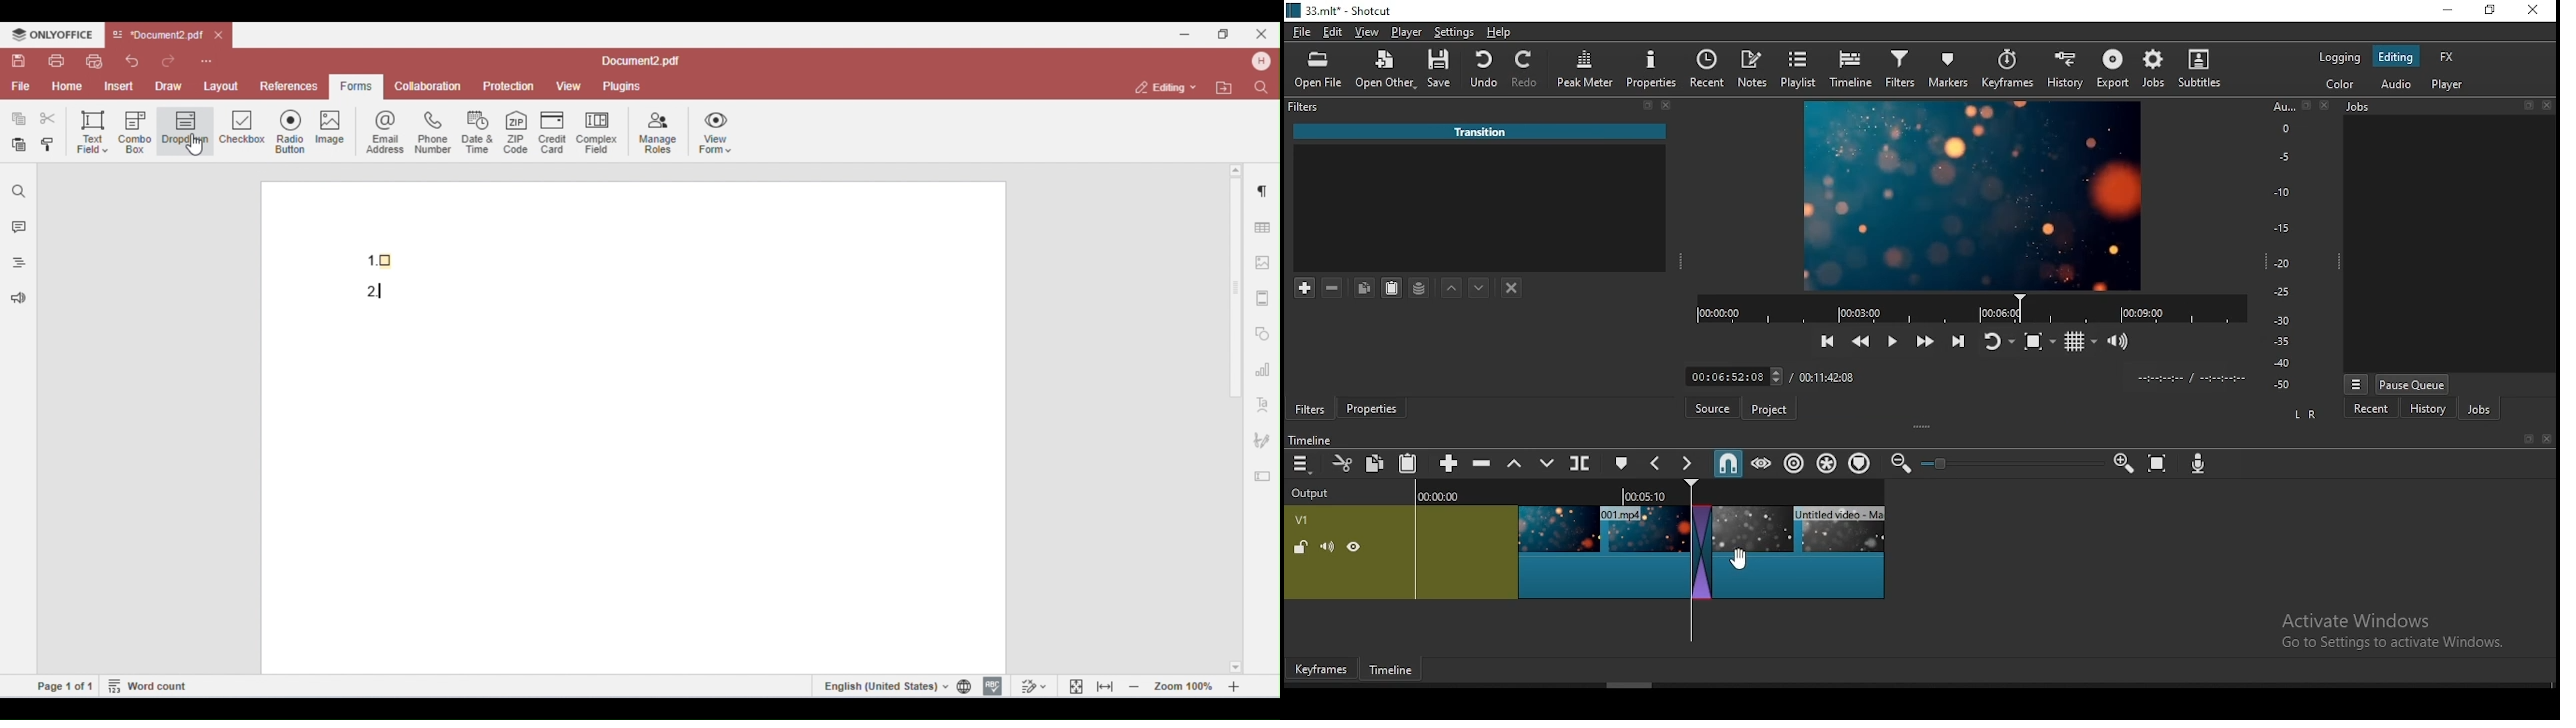  Describe the element at coordinates (2476, 406) in the screenshot. I see `jobs` at that location.